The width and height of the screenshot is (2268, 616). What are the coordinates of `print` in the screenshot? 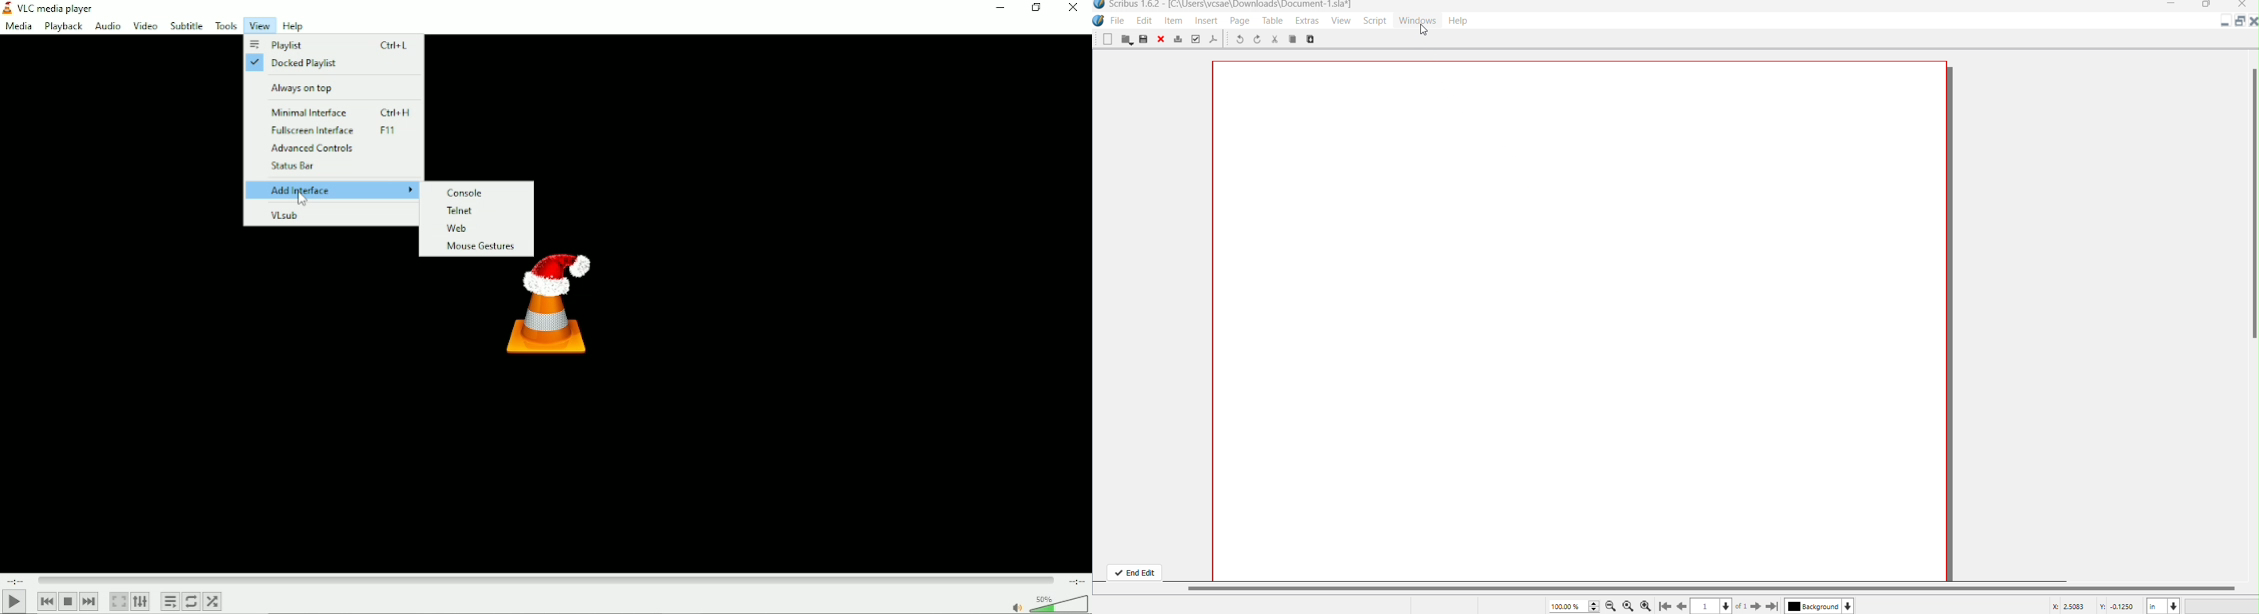 It's located at (1178, 38).